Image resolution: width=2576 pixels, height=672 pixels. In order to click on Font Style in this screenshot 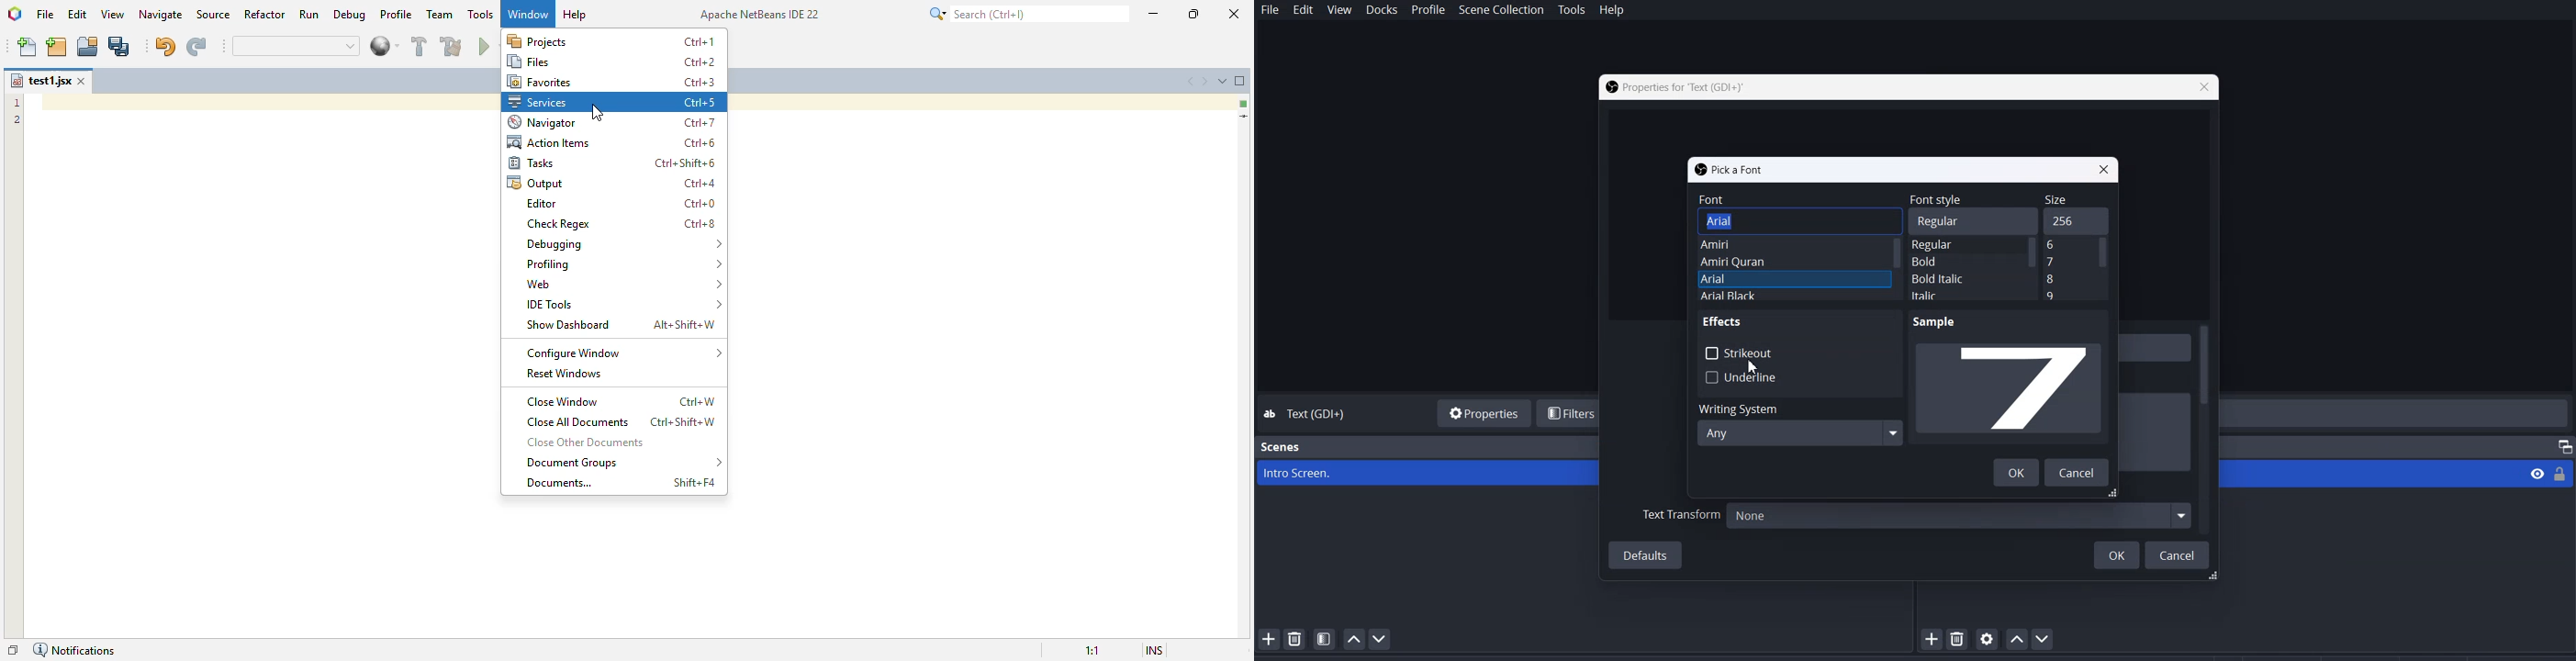, I will do `click(1962, 199)`.